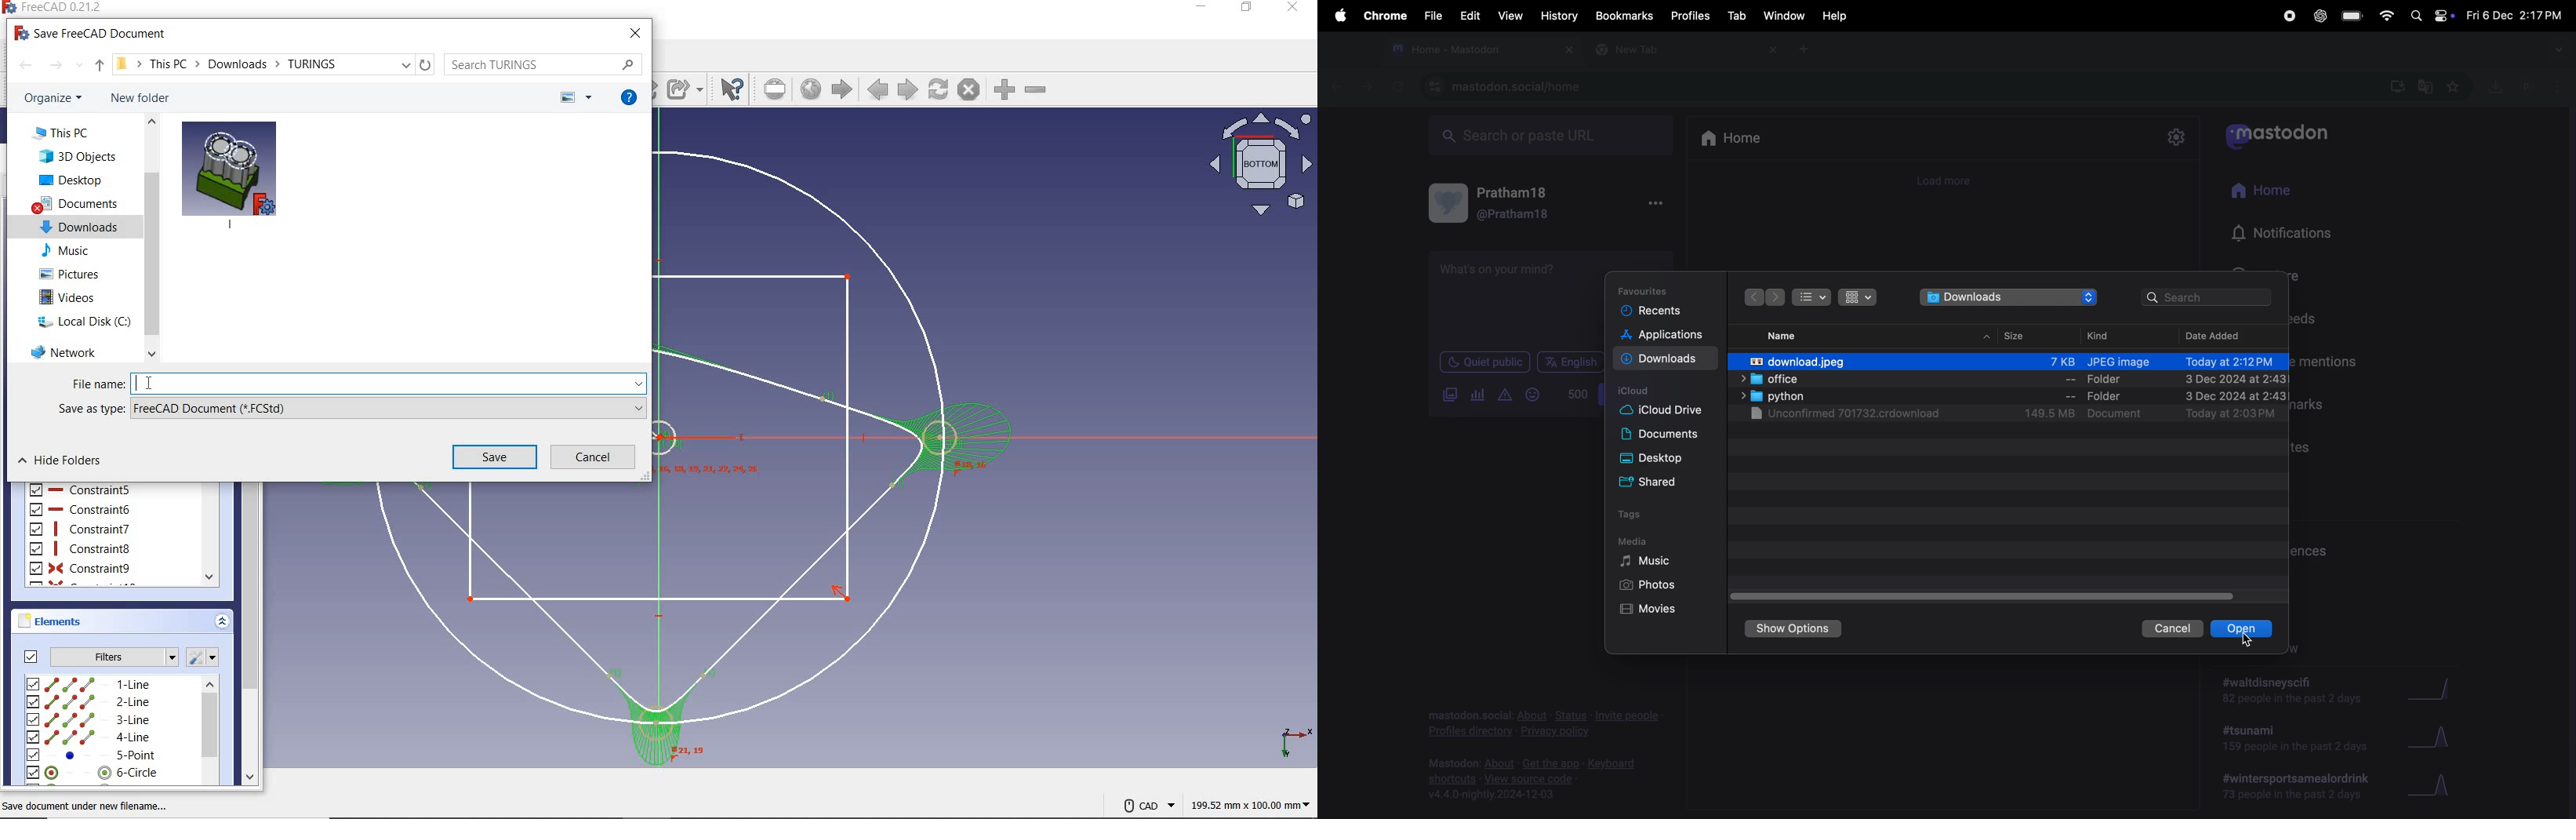  Describe the element at coordinates (2178, 137) in the screenshot. I see `settings` at that location.